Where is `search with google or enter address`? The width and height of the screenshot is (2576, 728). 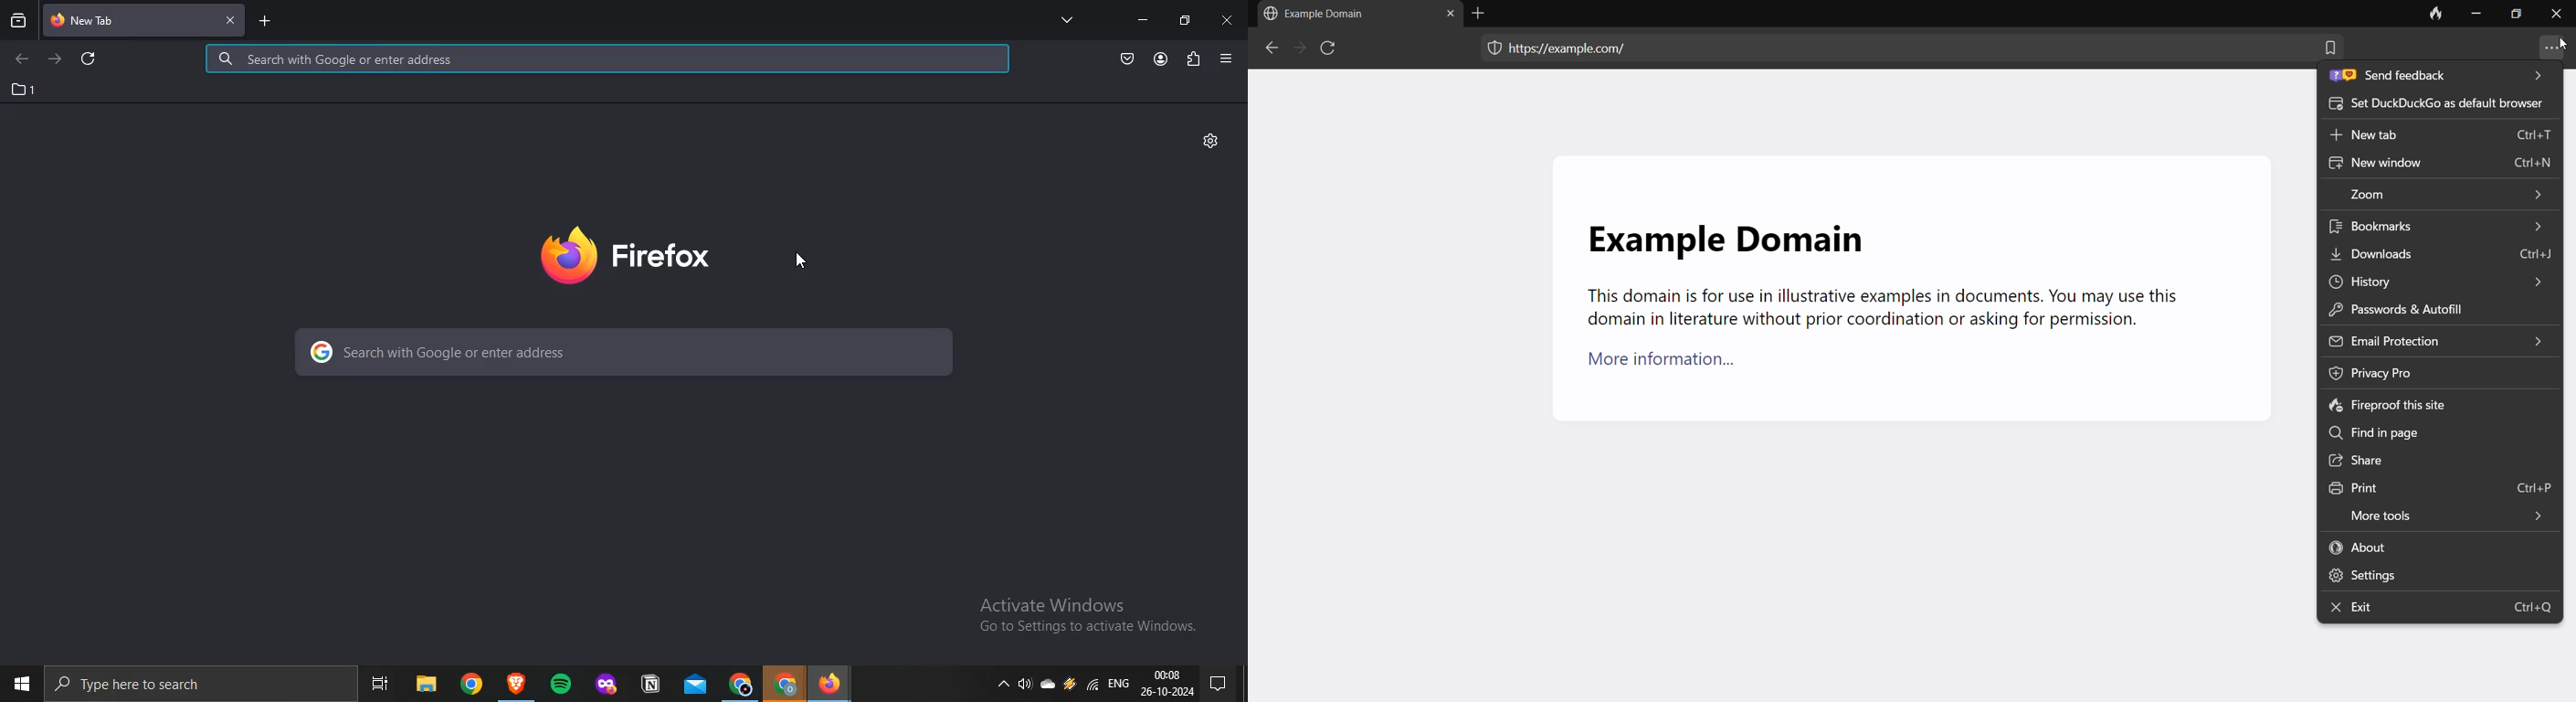
search with google or enter address is located at coordinates (622, 352).